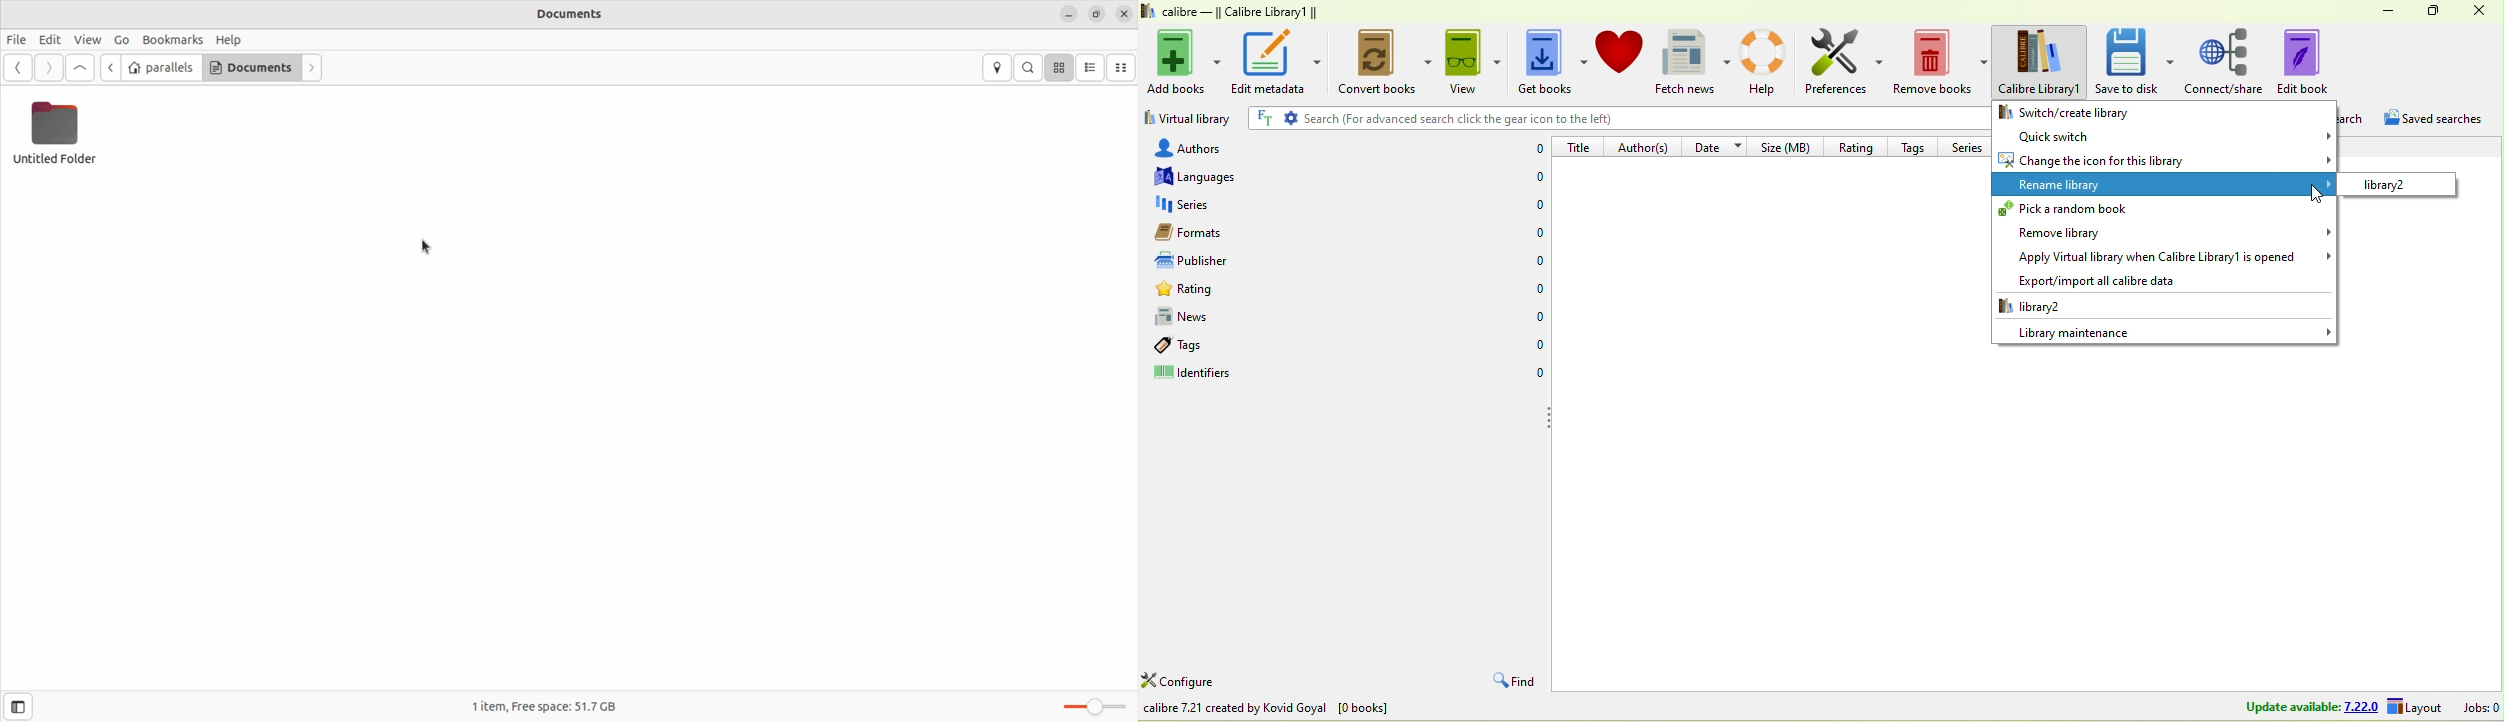 This screenshot has width=2520, height=728. Describe the element at coordinates (80, 68) in the screenshot. I see `Go up` at that location.